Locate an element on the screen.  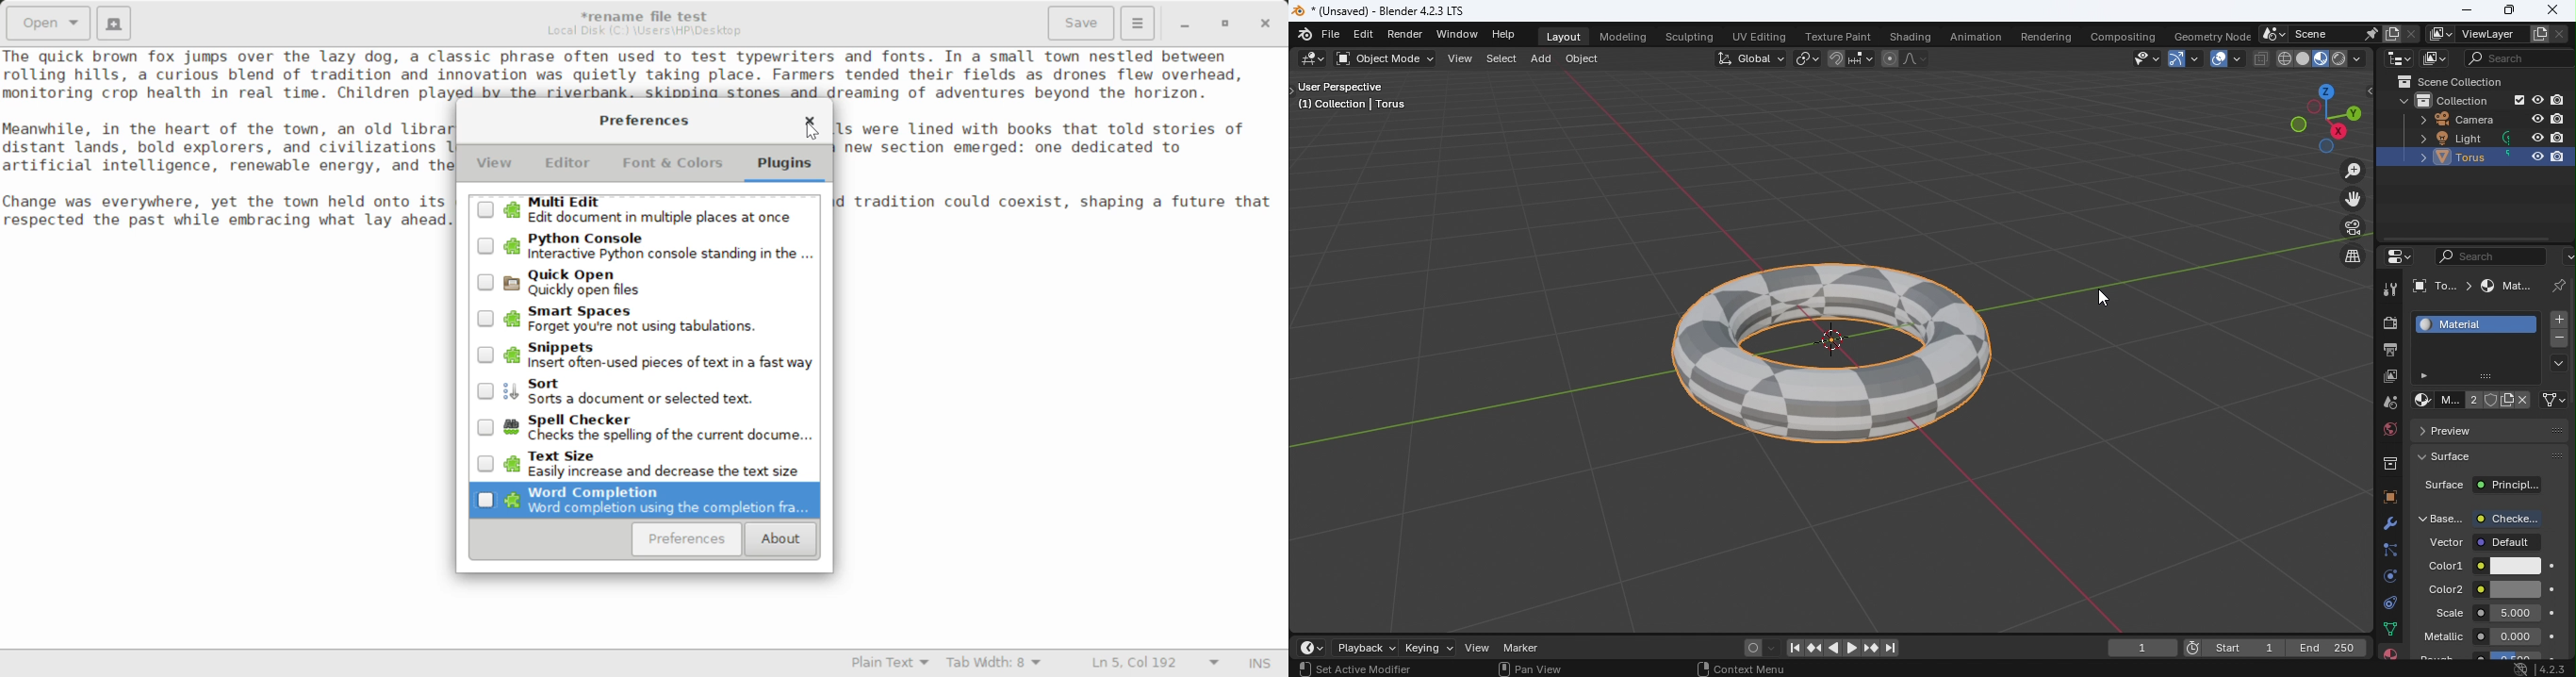
Rendering is located at coordinates (2046, 35).